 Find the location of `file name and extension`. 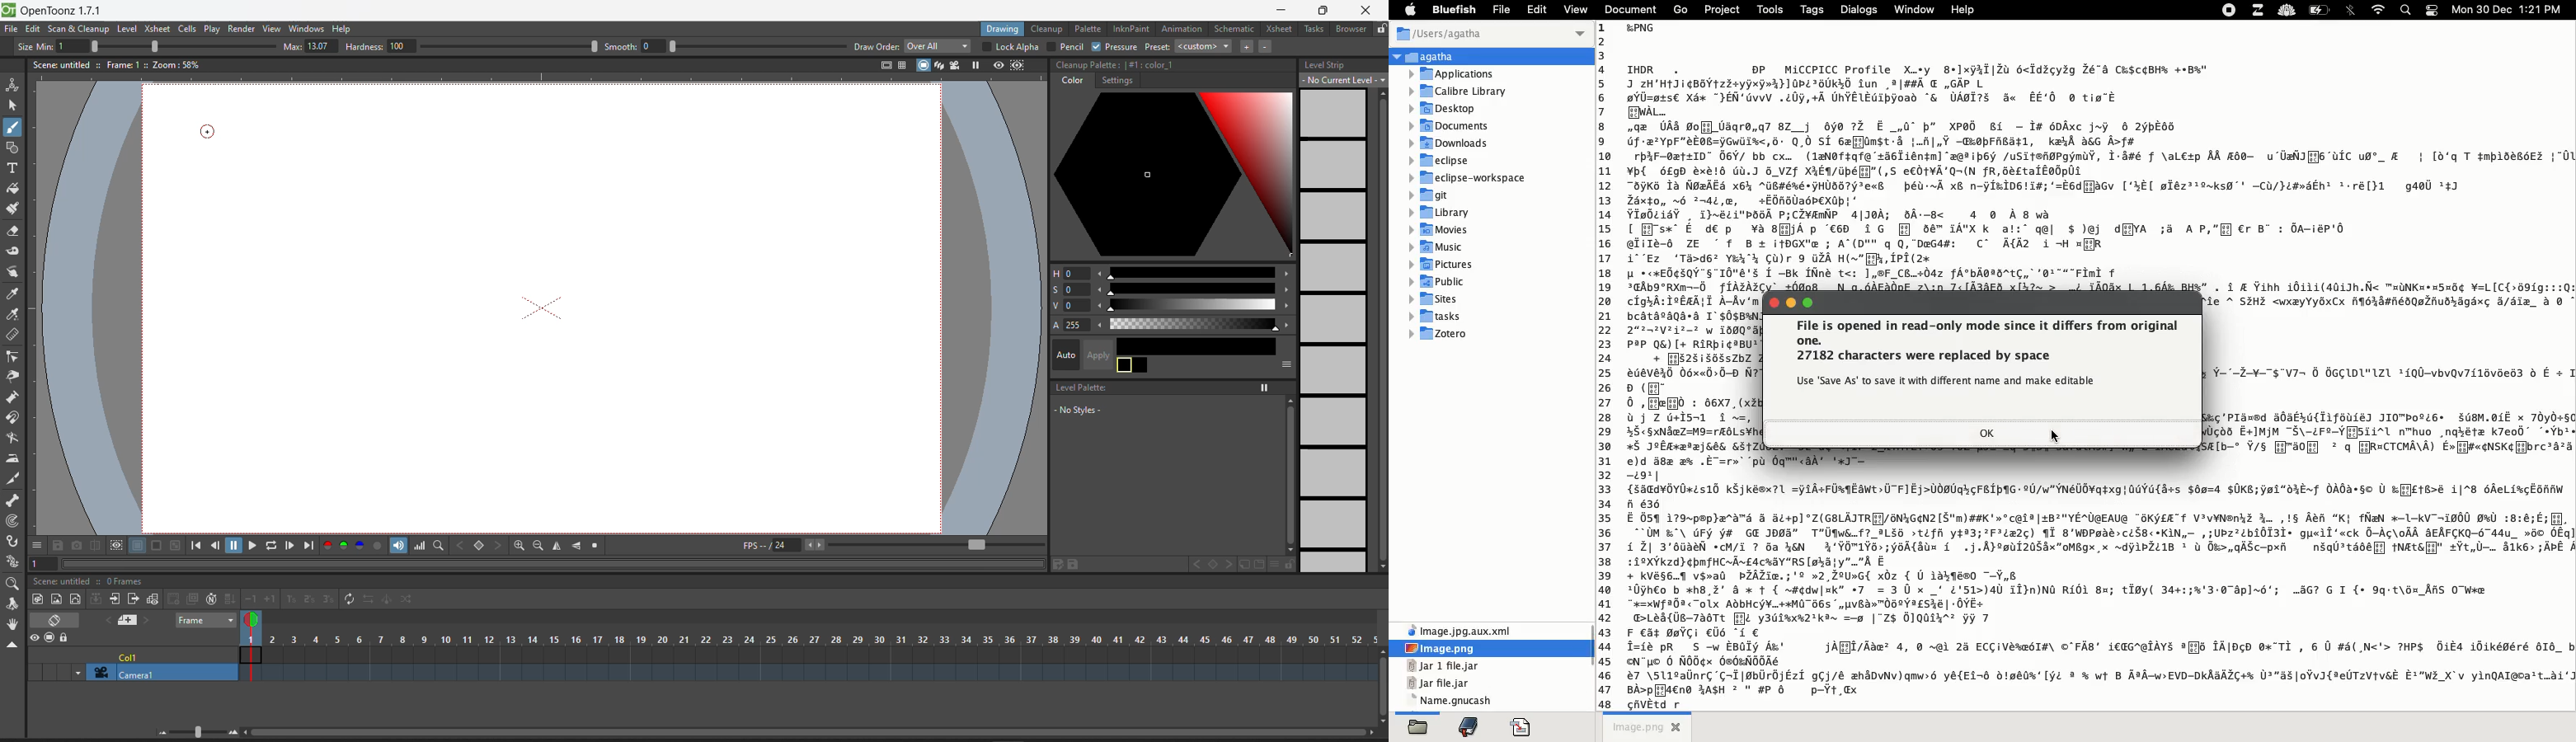

file name and extension is located at coordinates (1463, 632).